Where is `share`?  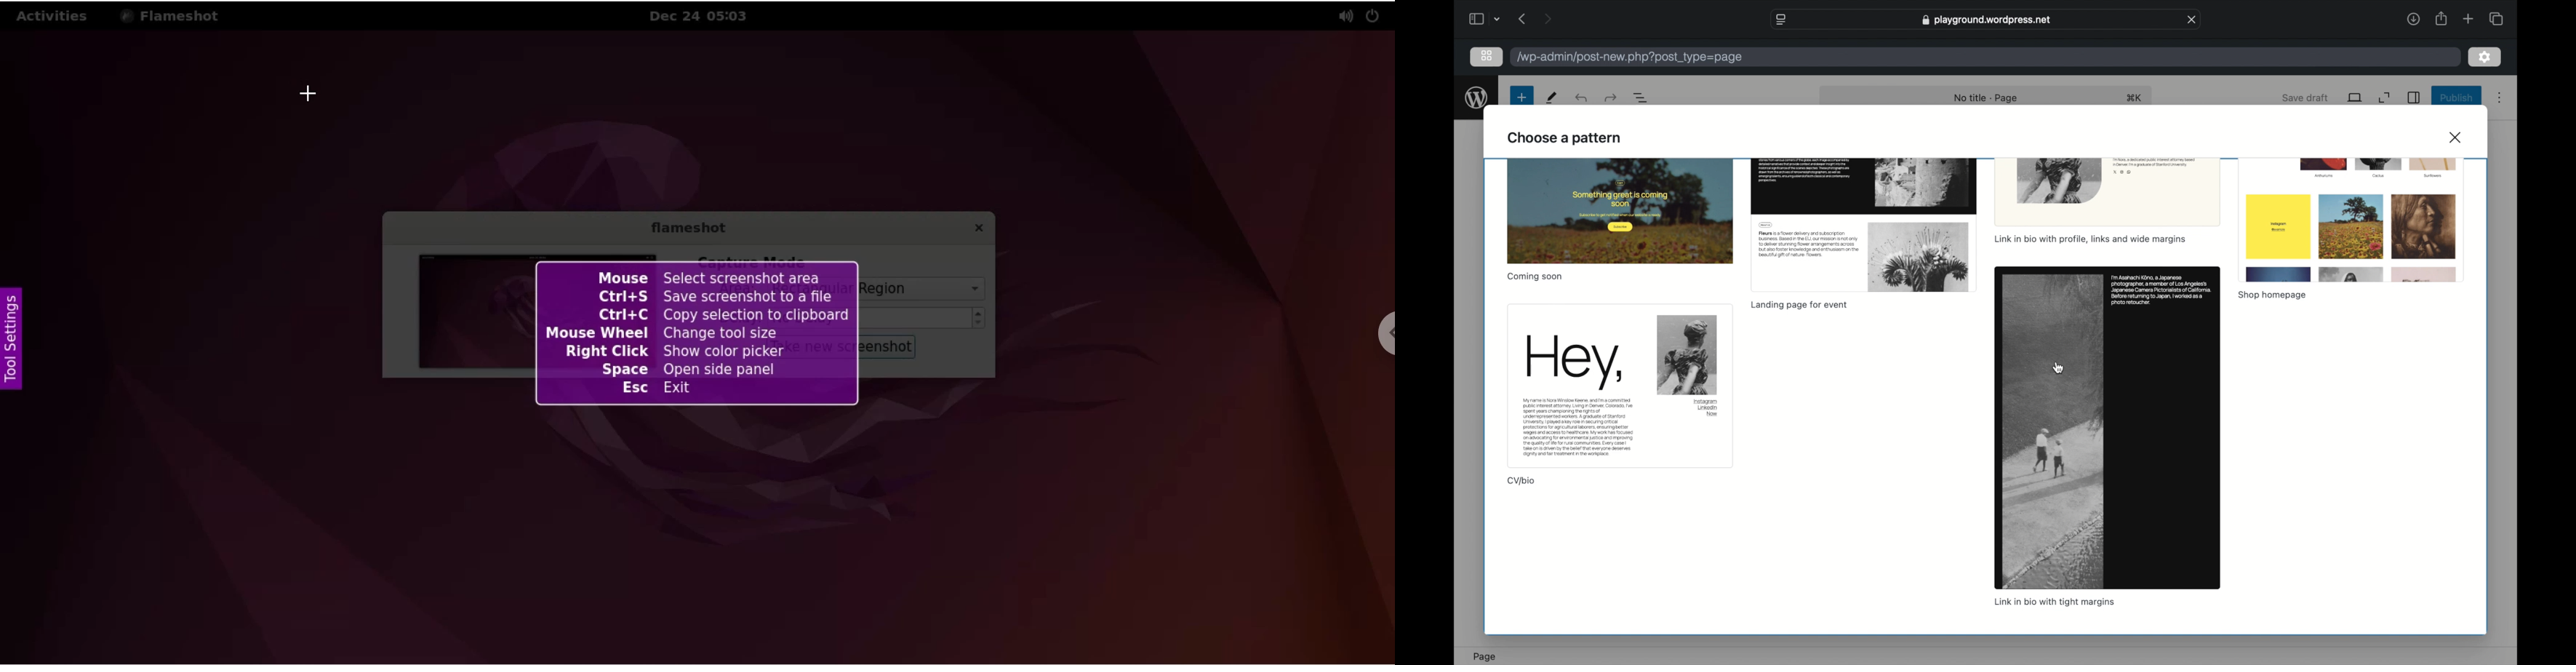
share is located at coordinates (2441, 18).